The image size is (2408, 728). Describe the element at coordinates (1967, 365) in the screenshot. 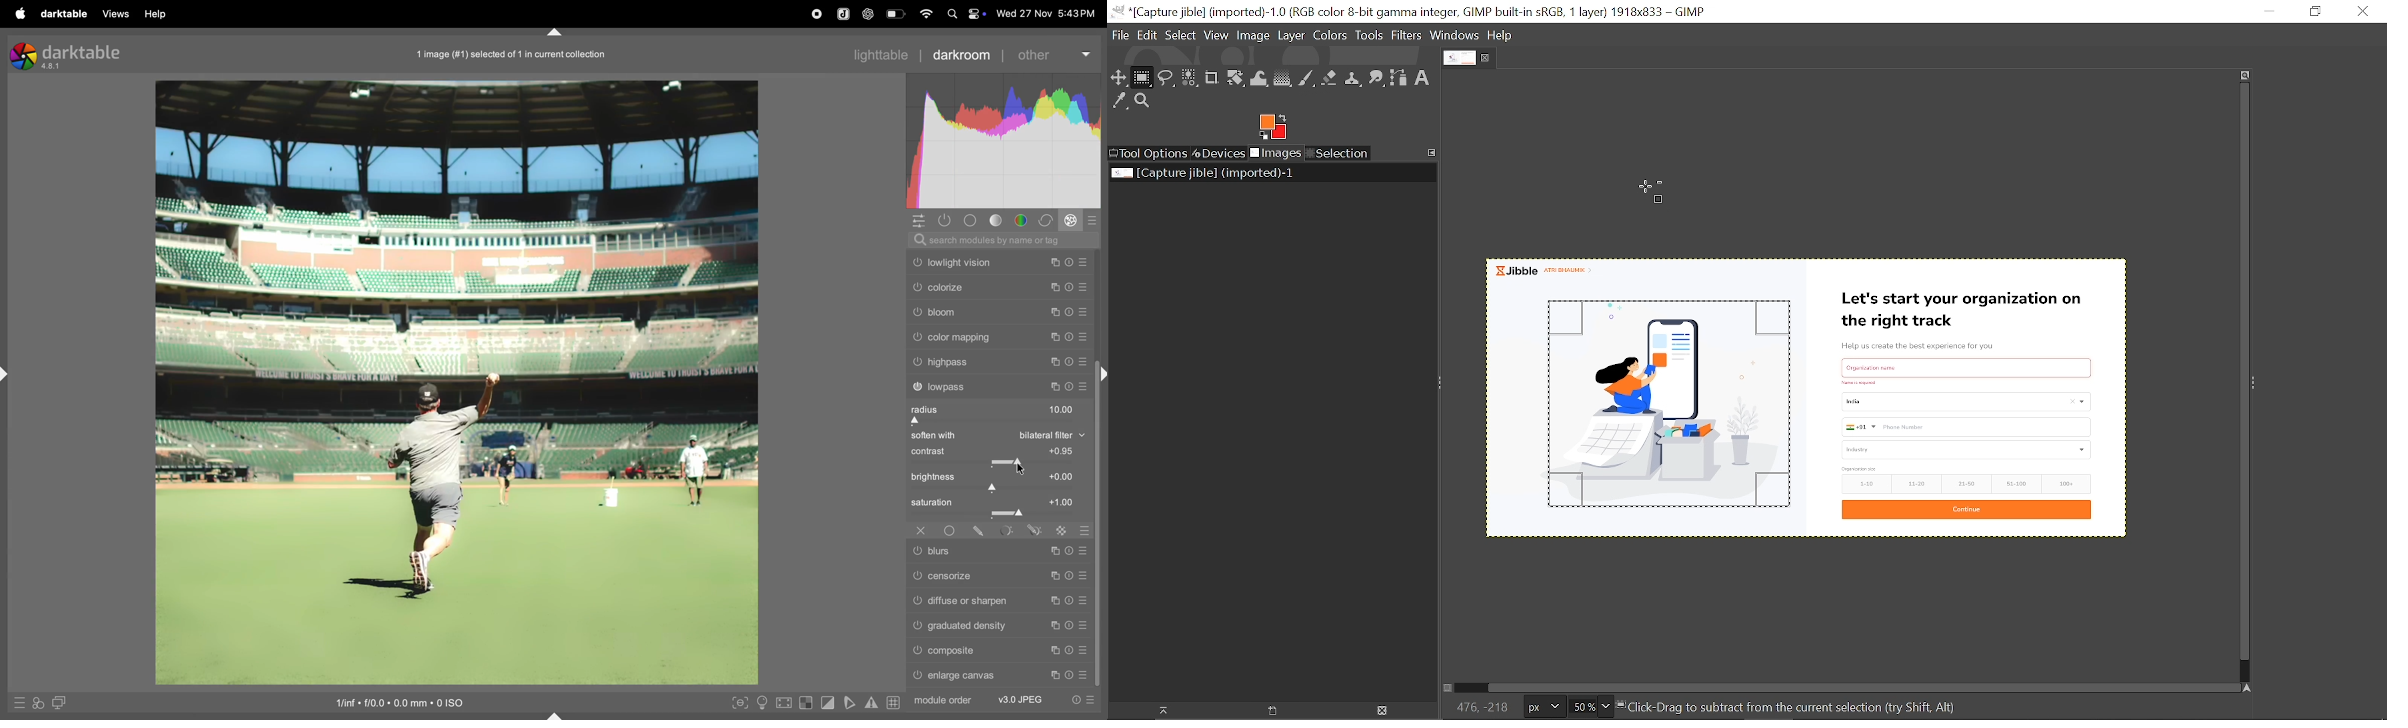

I see `text` at that location.